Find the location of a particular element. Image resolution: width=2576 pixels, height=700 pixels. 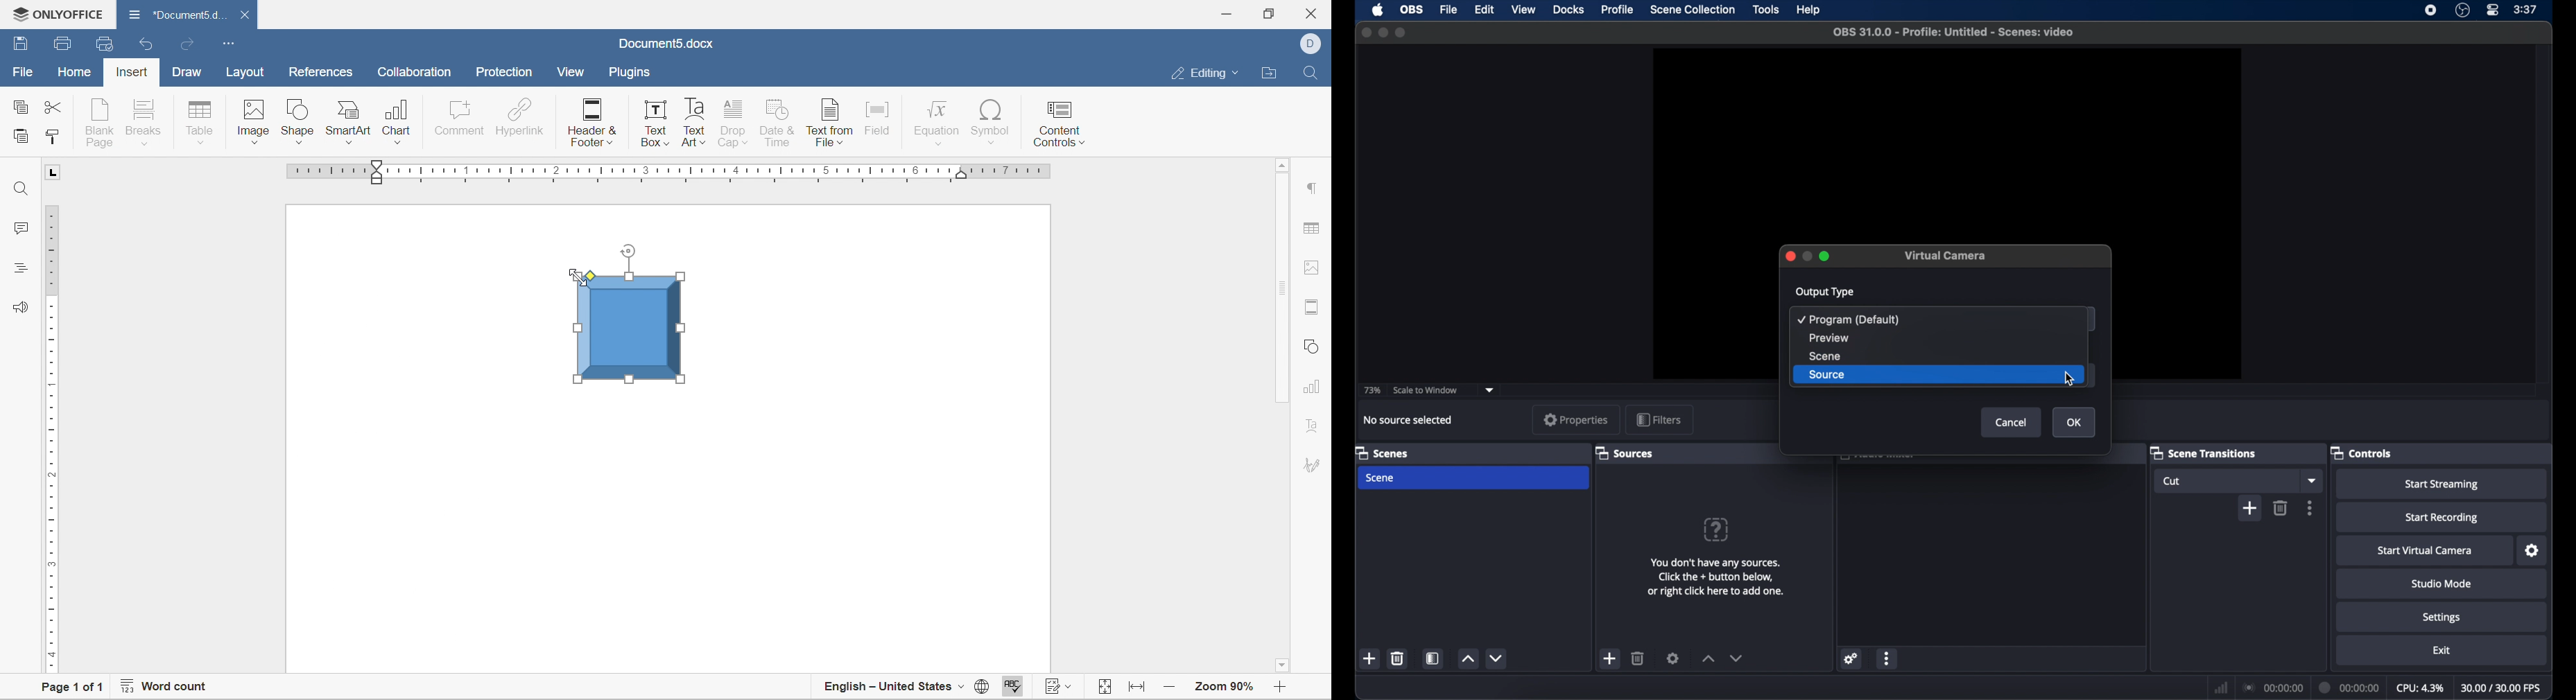

cursor is located at coordinates (2068, 379).